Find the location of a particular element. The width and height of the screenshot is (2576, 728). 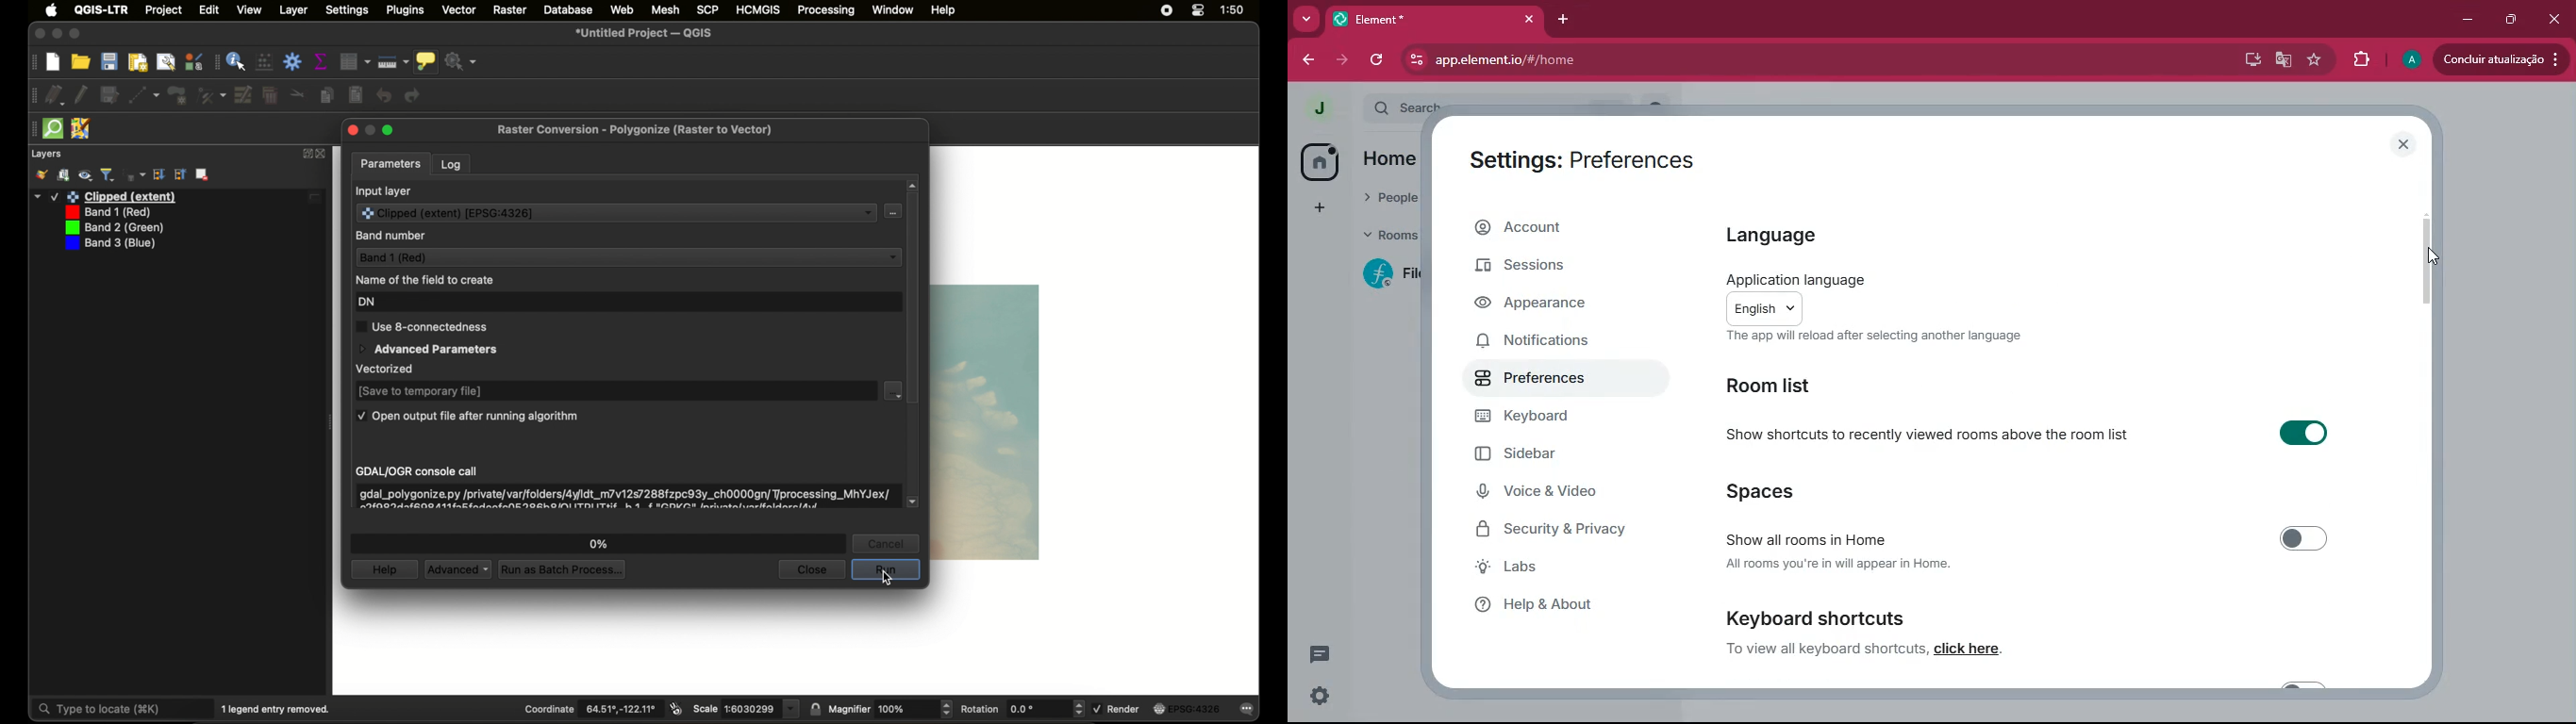

untitled project  - QGIS is located at coordinates (645, 34).